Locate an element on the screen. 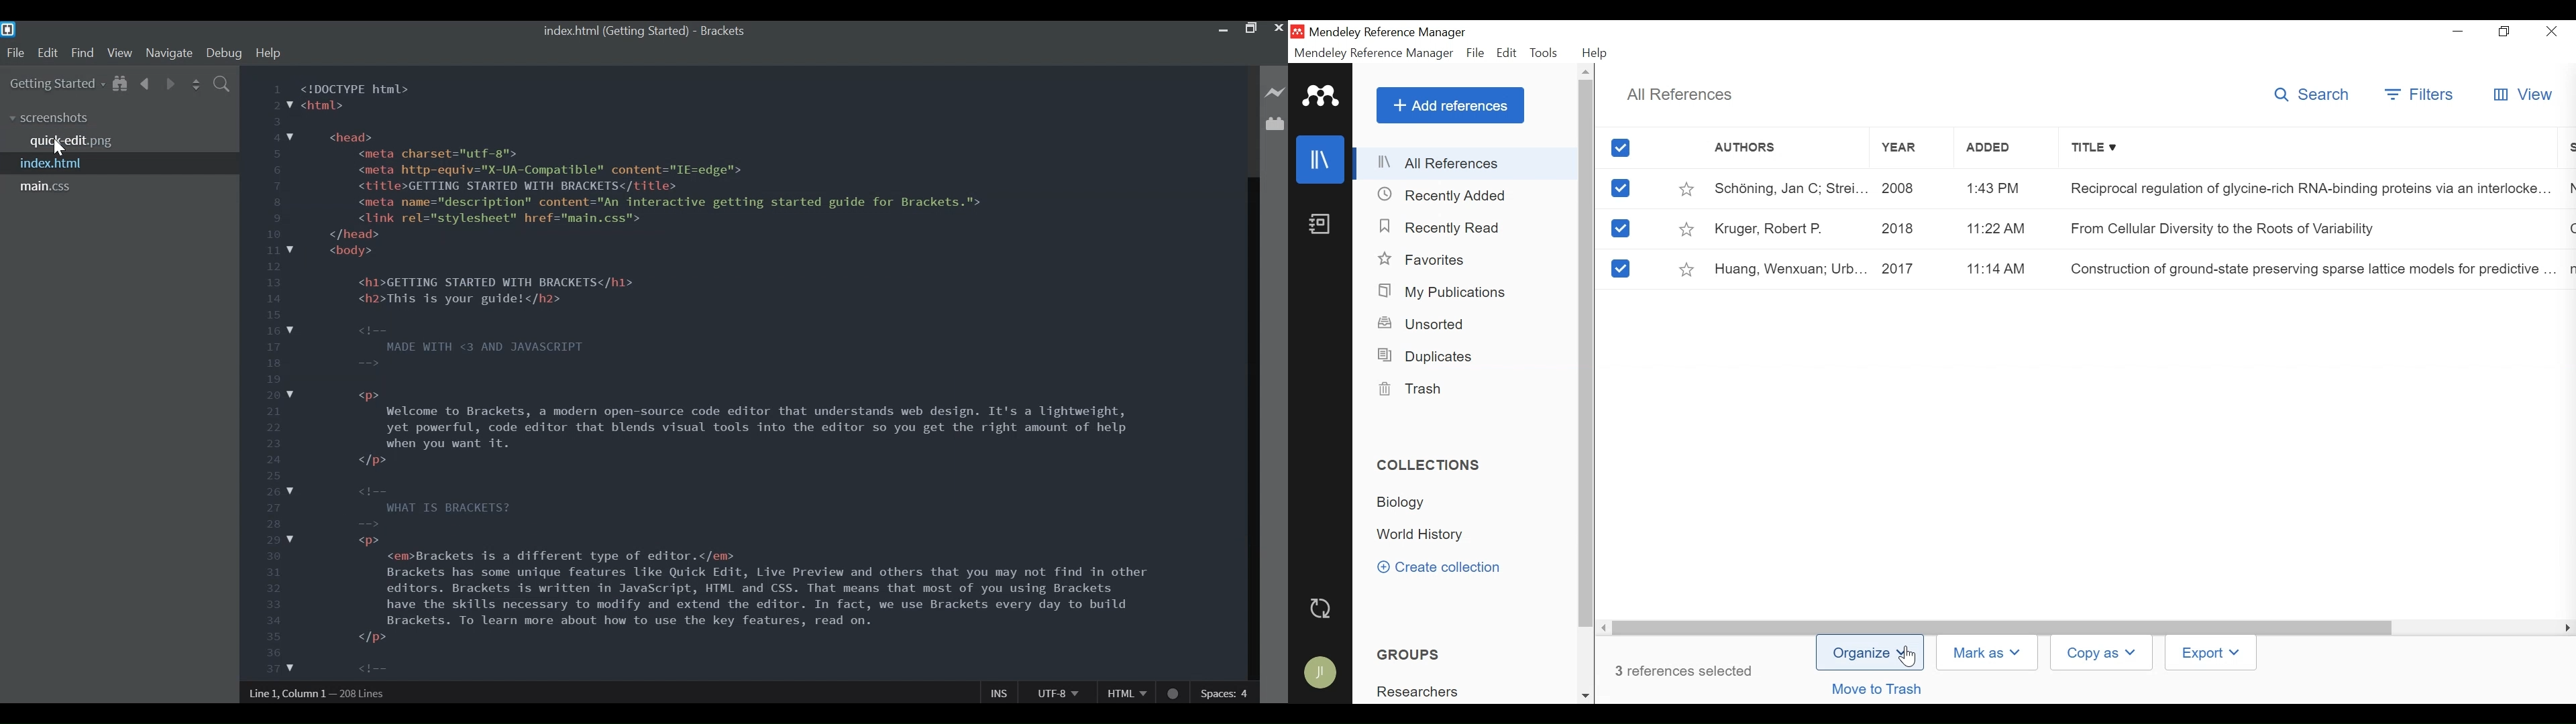  2008 is located at coordinates (1910, 187).